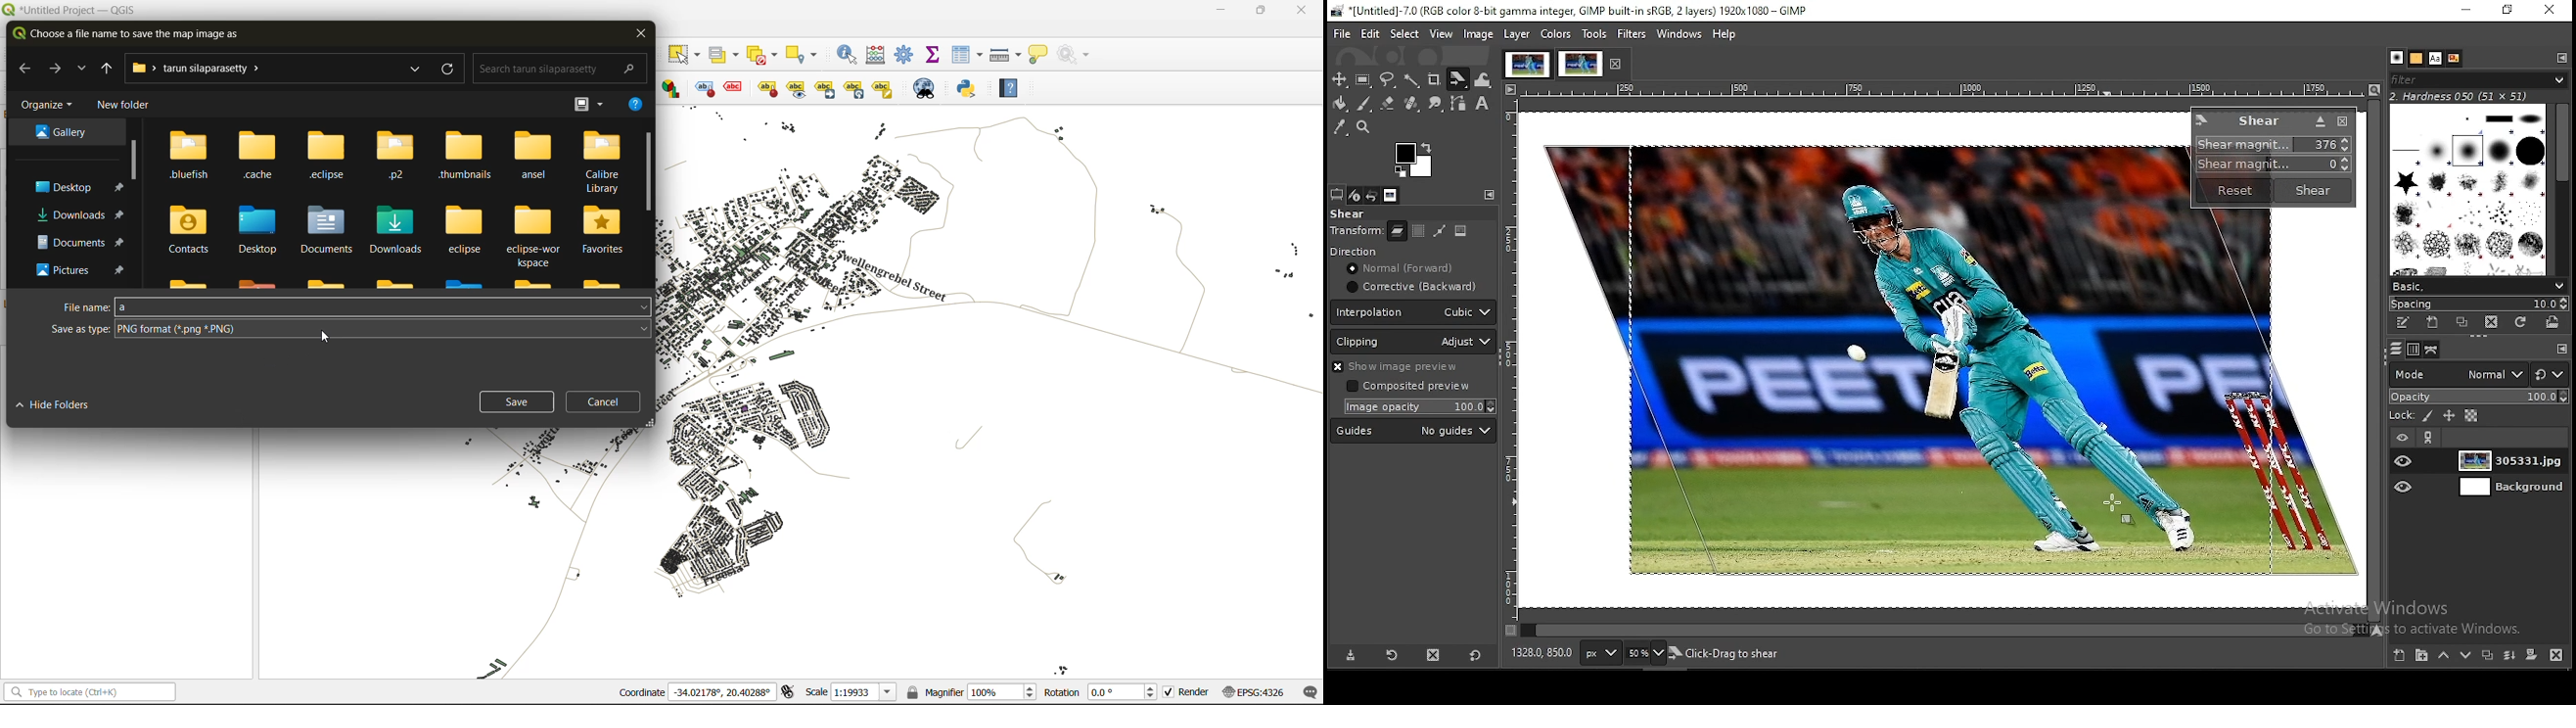 The height and width of the screenshot is (728, 2576). I want to click on minimize, so click(1220, 10).